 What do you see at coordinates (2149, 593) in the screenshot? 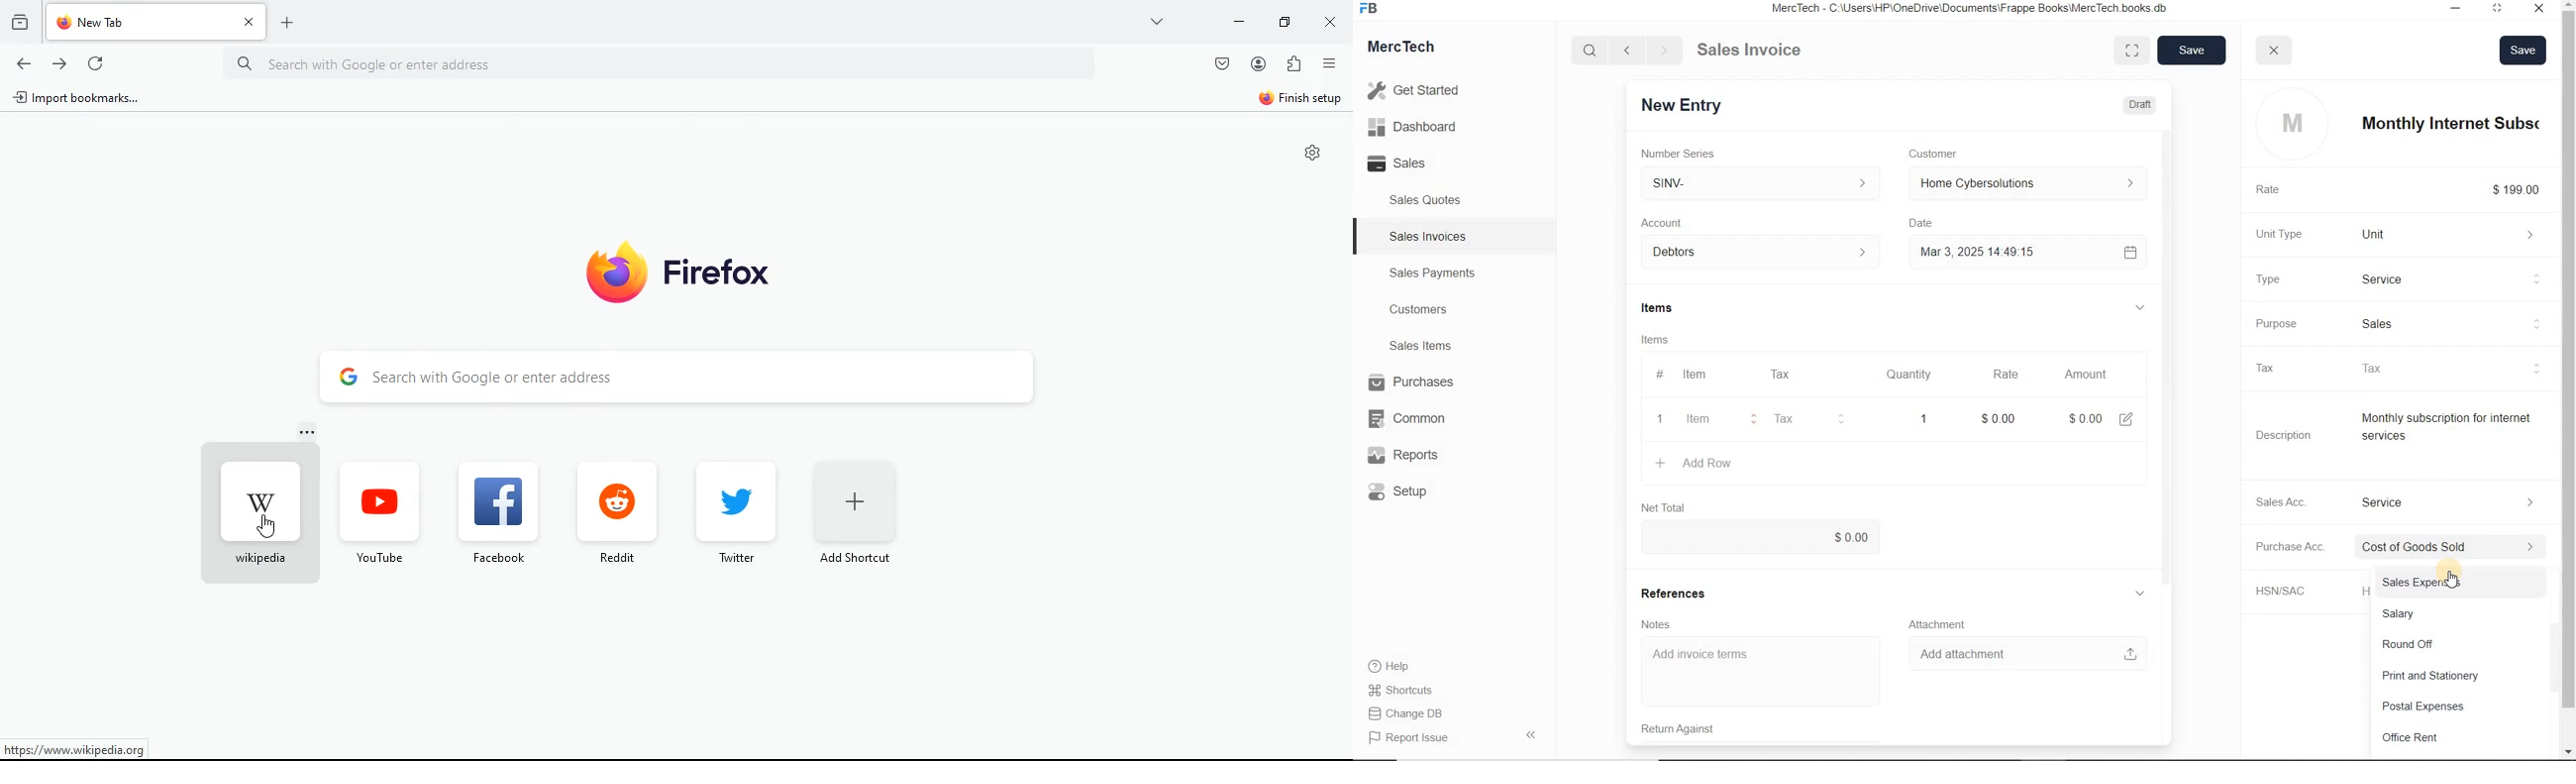
I see `hide sub menu` at bounding box center [2149, 593].